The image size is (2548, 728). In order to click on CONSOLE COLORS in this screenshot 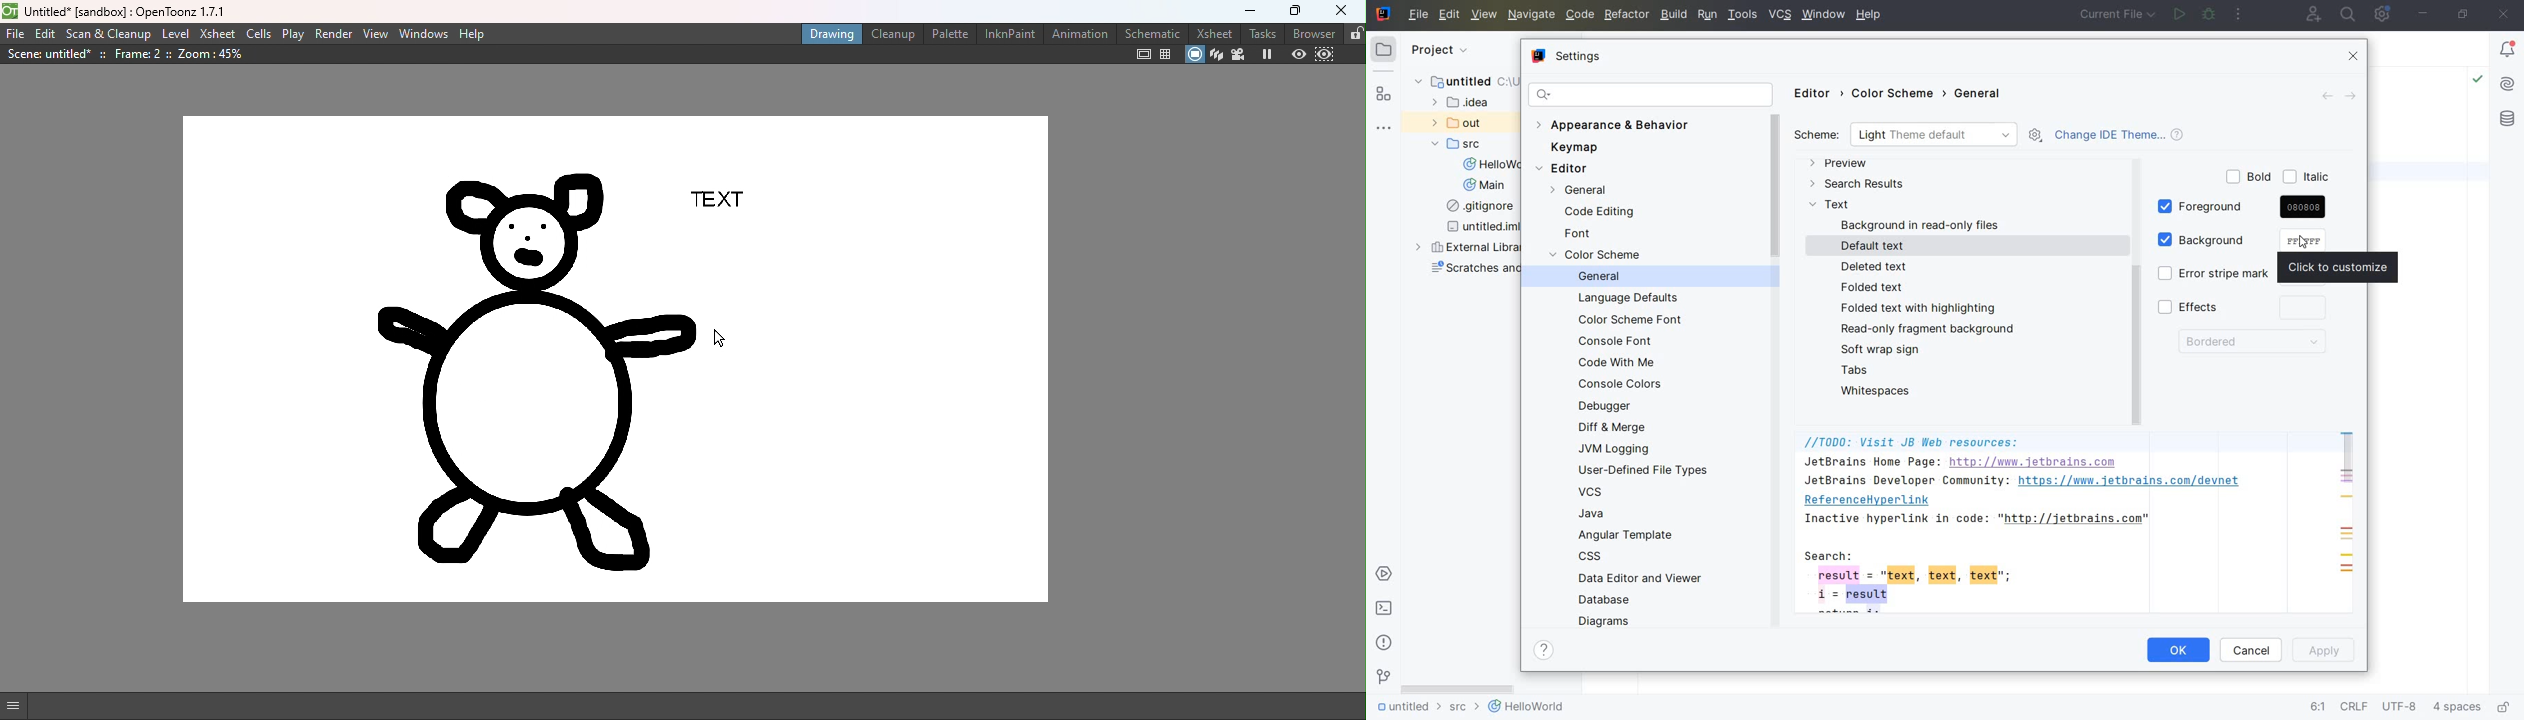, I will do `click(1623, 385)`.